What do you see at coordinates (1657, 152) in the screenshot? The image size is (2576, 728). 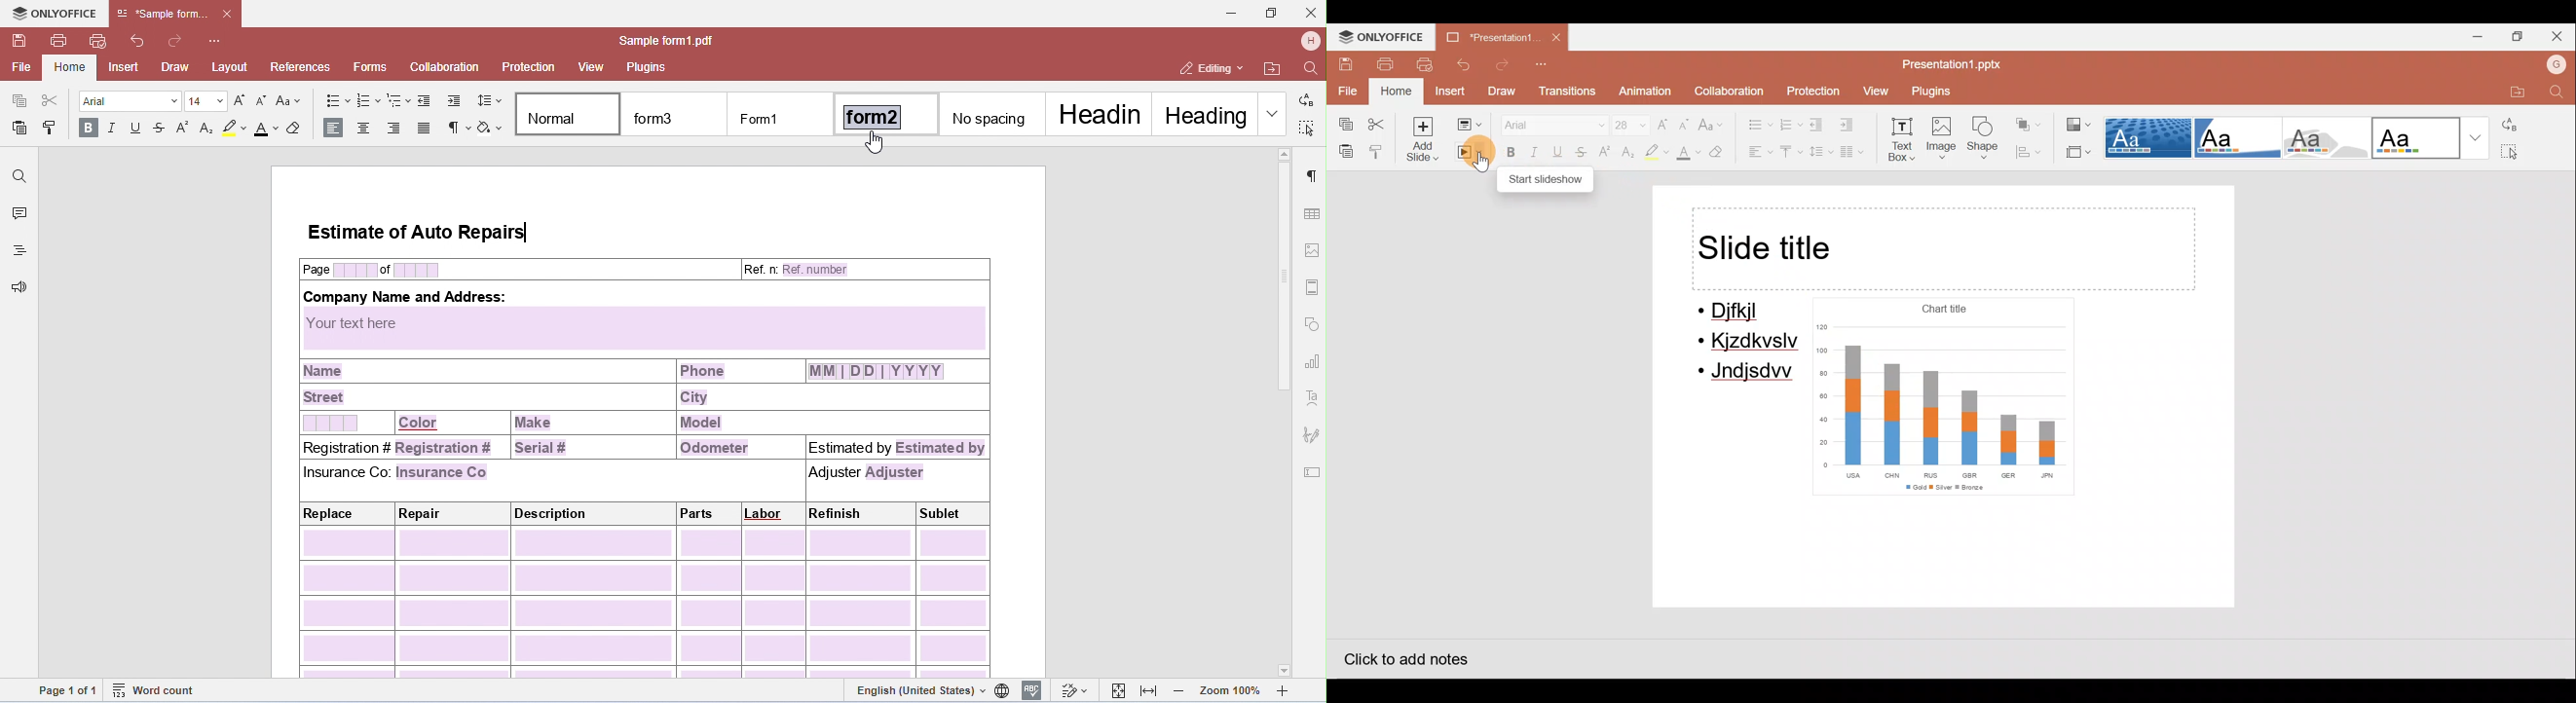 I see `Highlight colour` at bounding box center [1657, 152].